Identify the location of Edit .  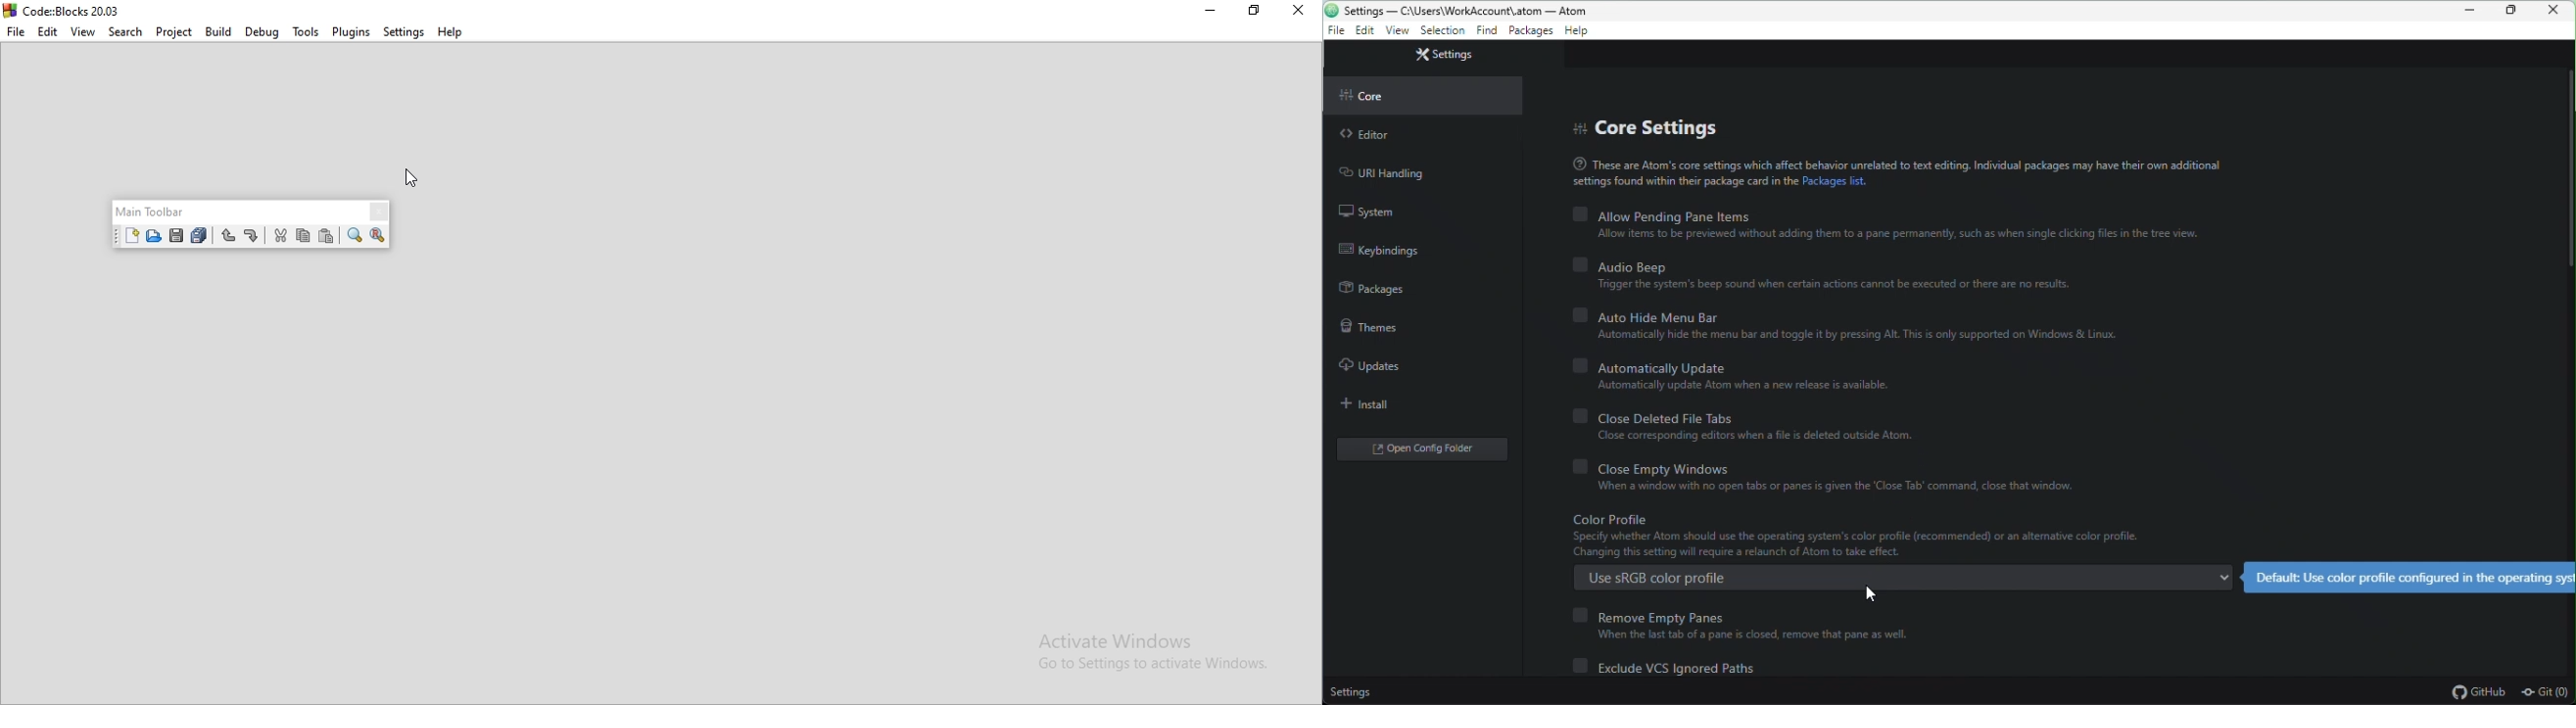
(49, 32).